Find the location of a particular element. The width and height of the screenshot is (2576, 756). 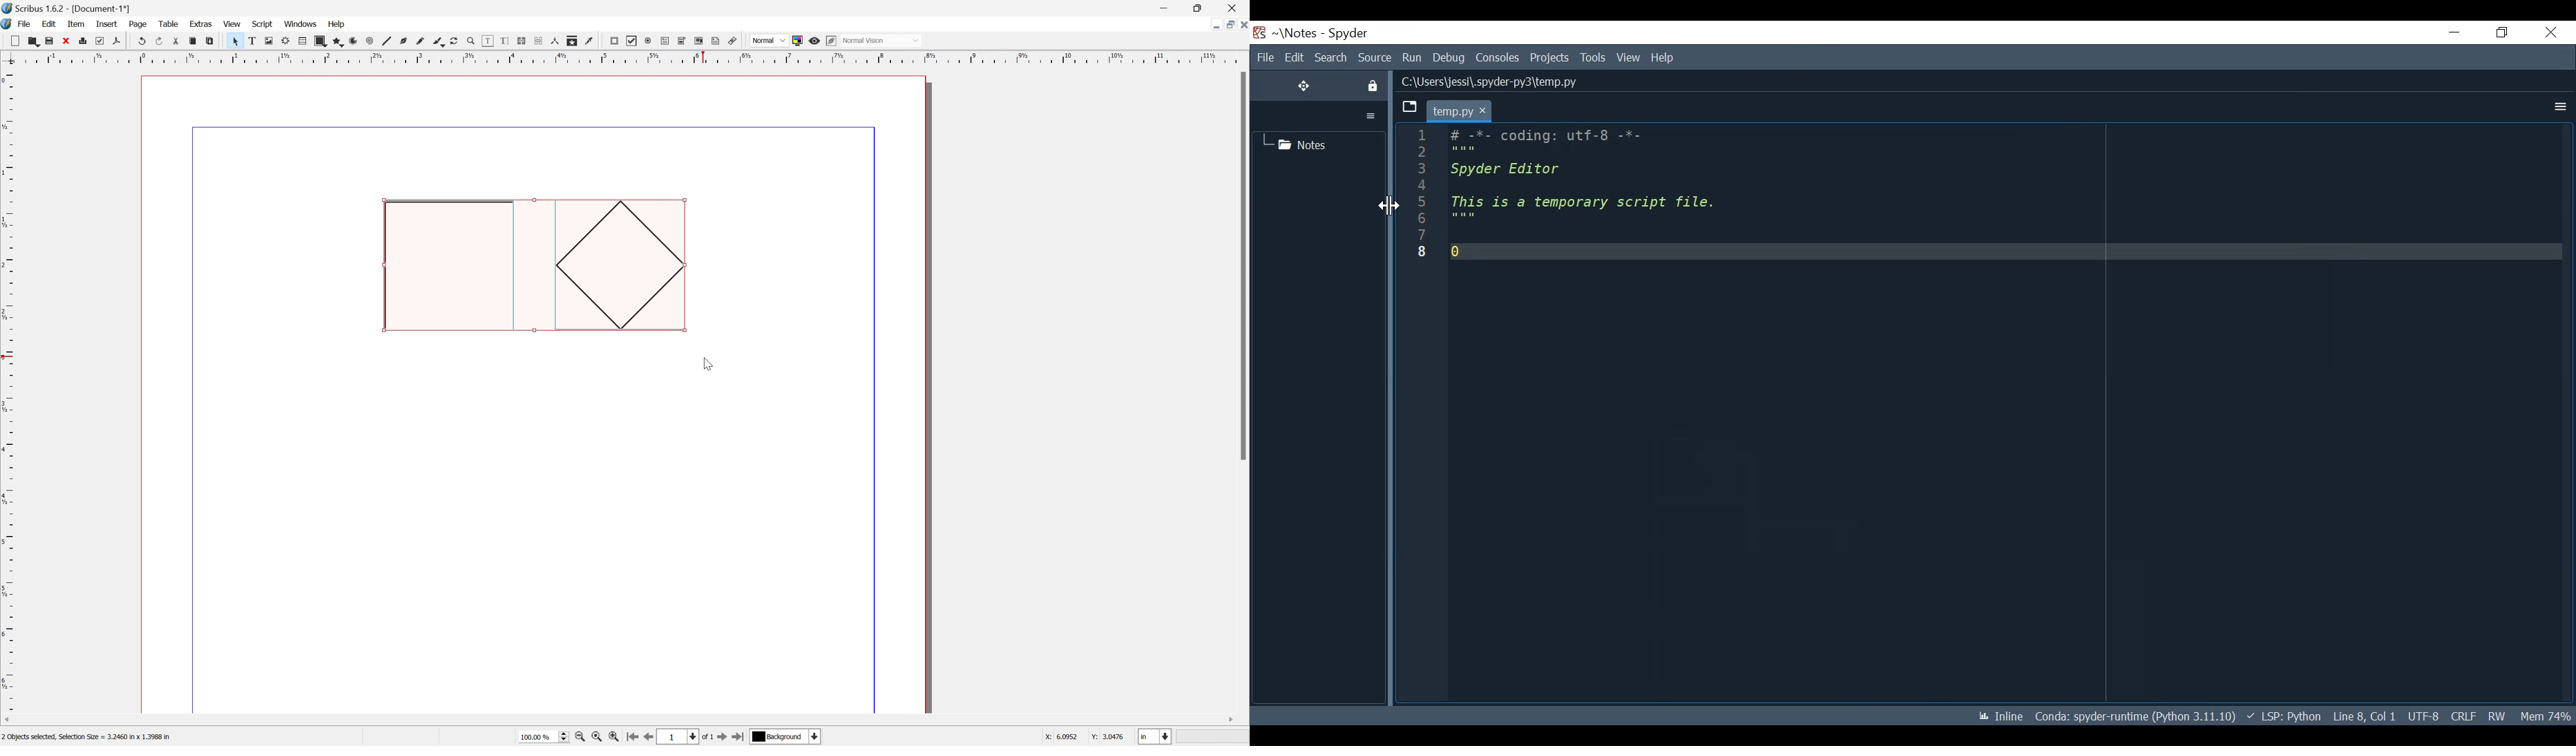

view is located at coordinates (234, 23).